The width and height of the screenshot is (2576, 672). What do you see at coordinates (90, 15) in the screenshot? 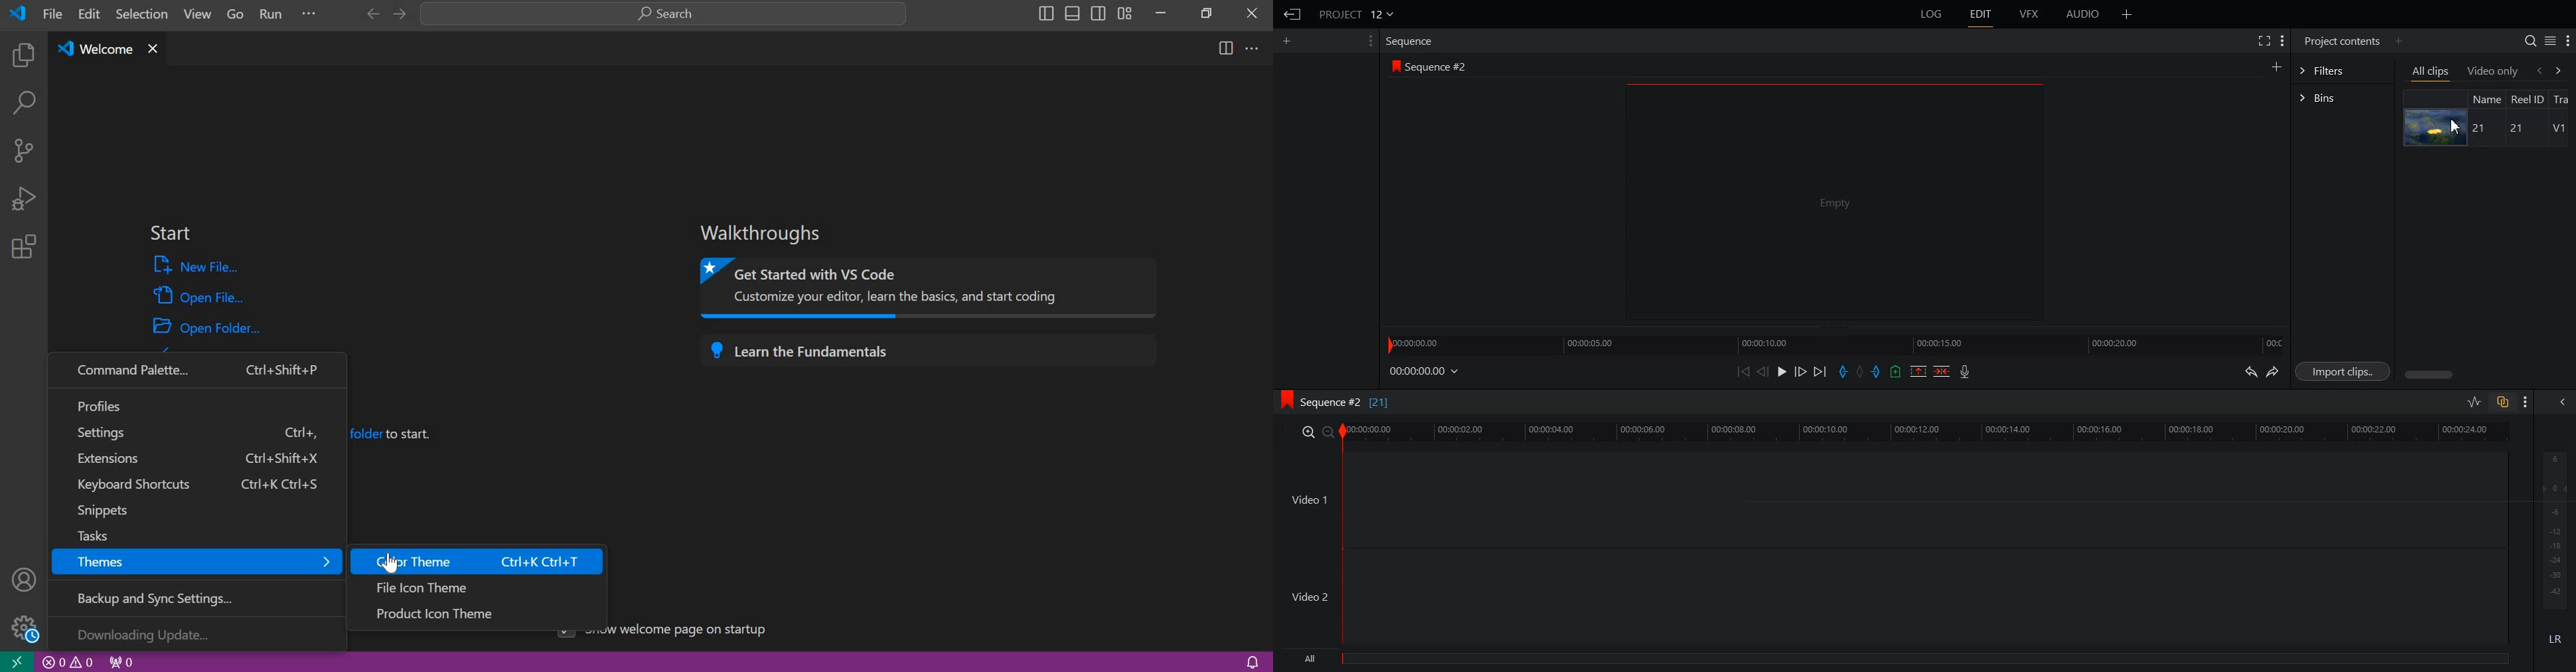
I see `edit` at bounding box center [90, 15].